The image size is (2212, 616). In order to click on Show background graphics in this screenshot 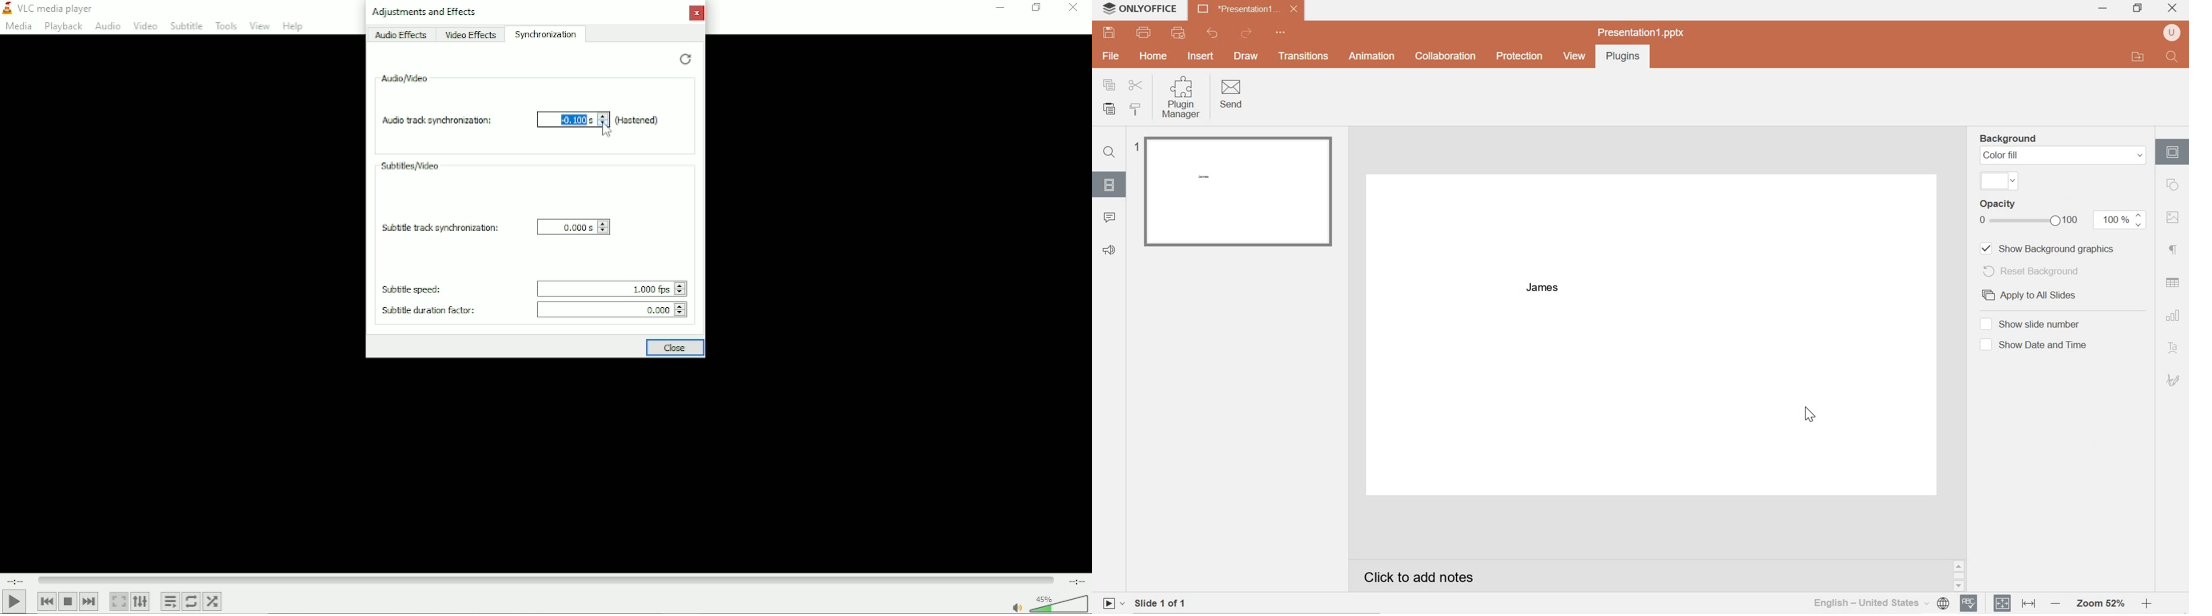, I will do `click(2048, 249)`.